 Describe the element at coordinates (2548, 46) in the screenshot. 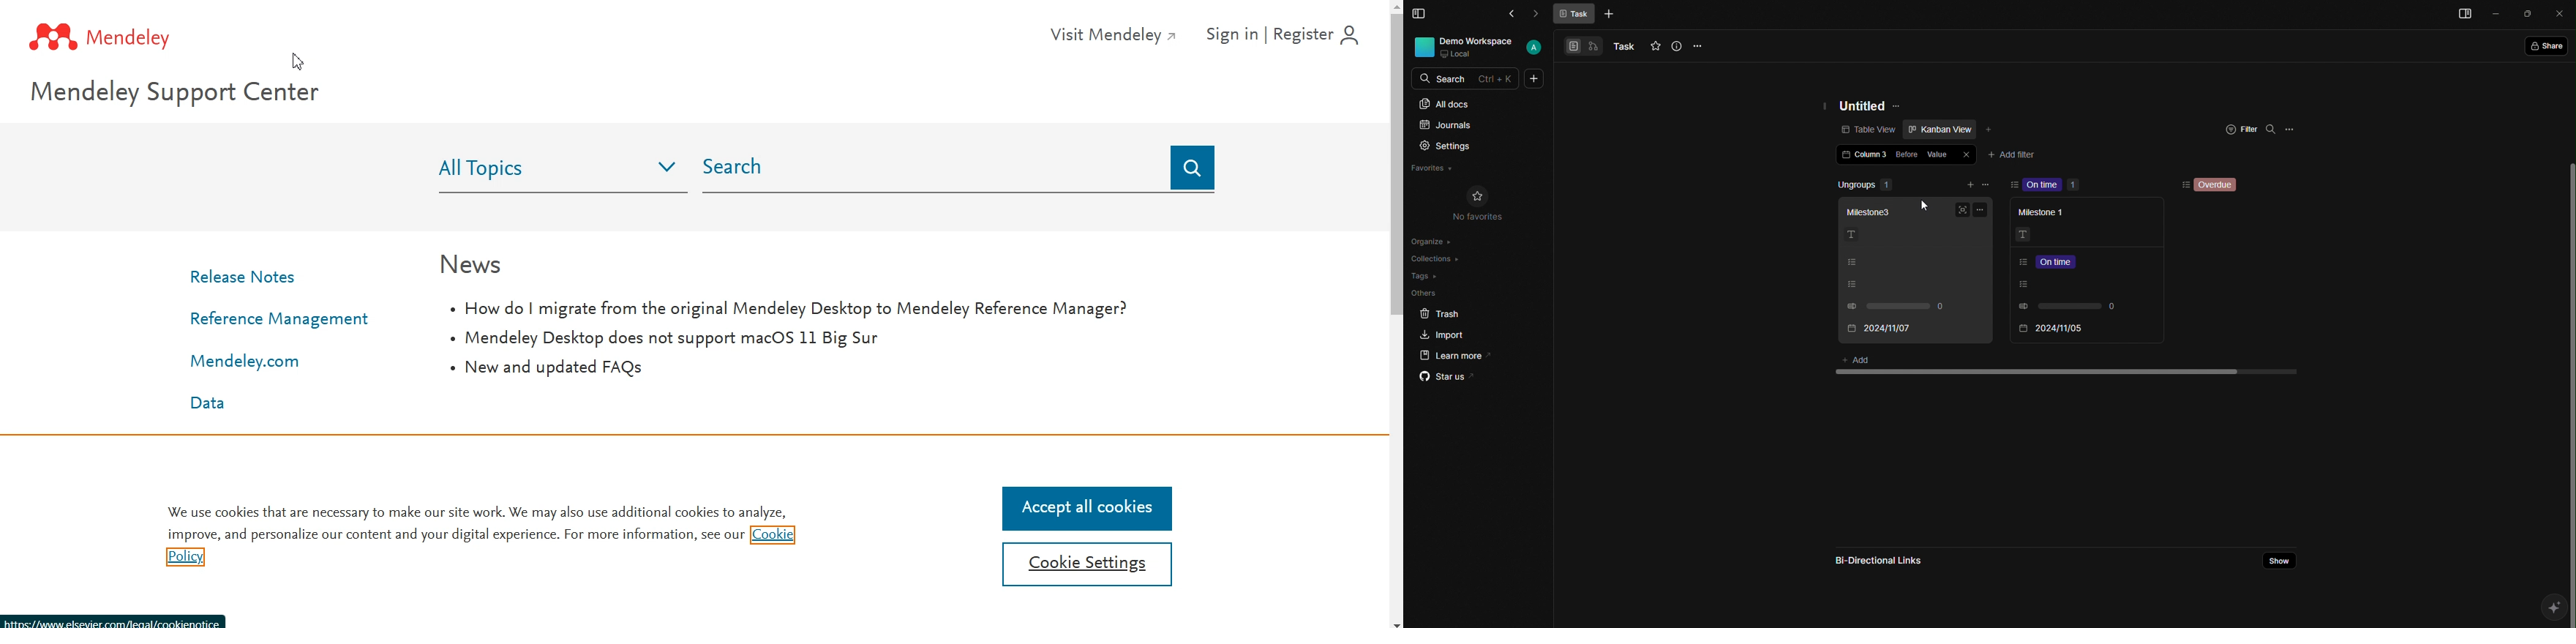

I see `Share` at that location.